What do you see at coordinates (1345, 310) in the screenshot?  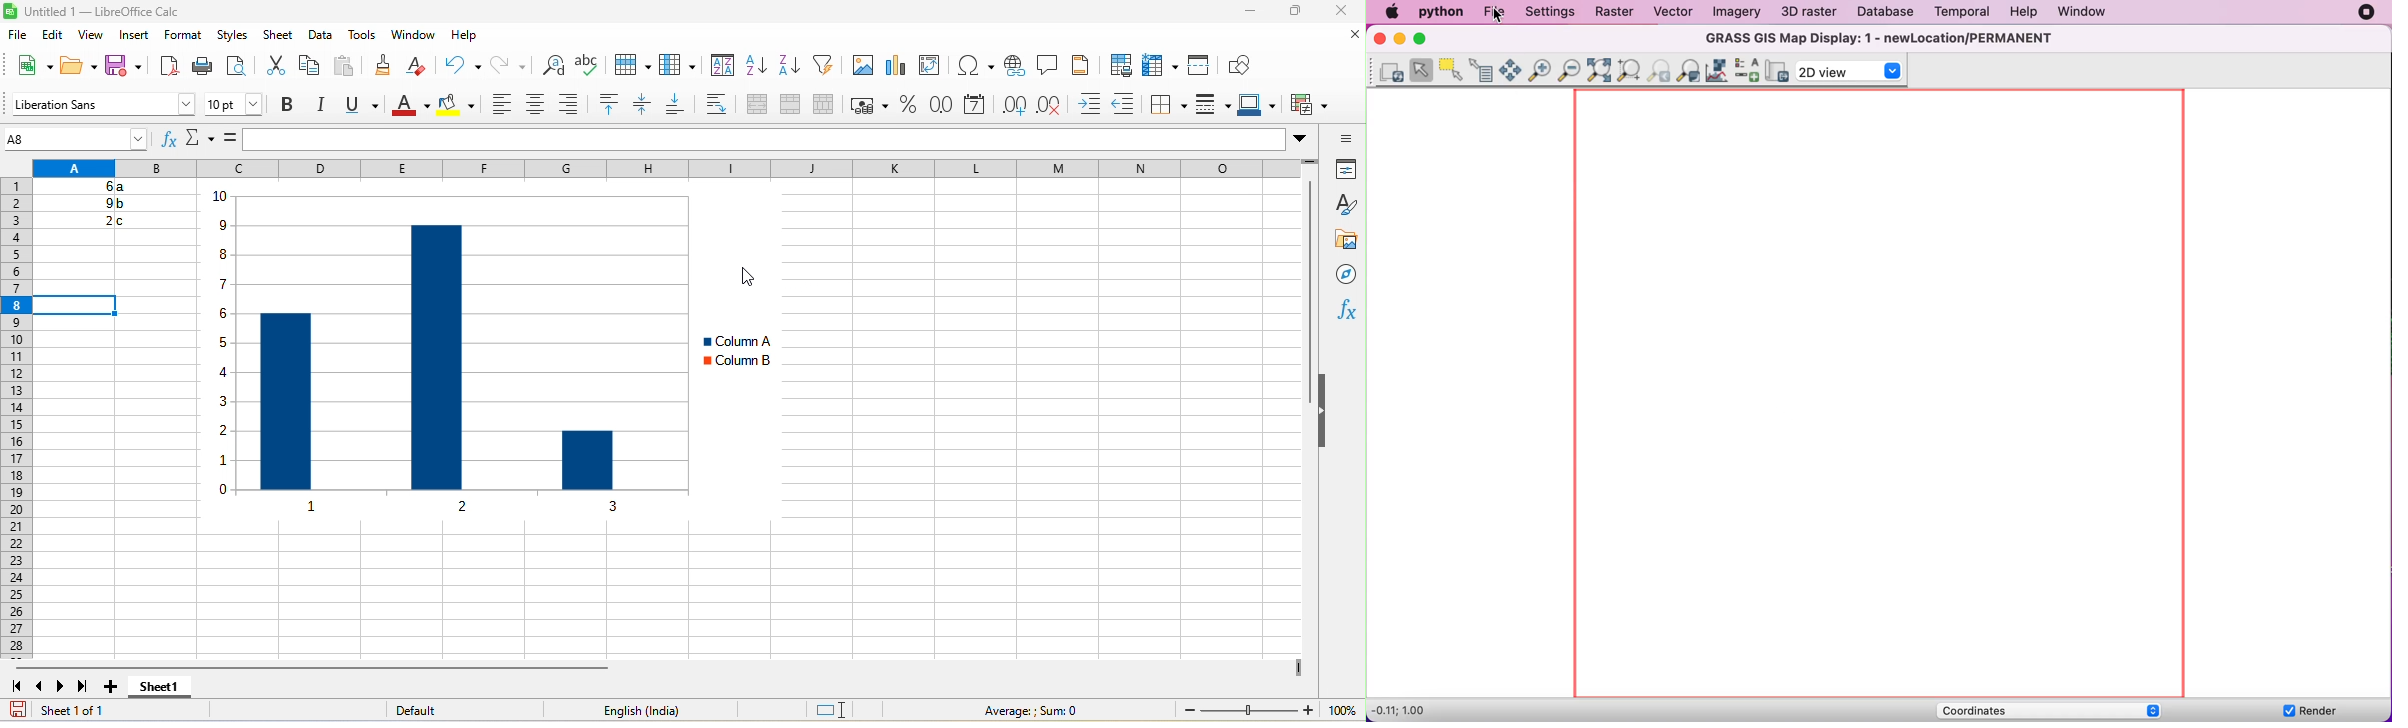 I see `functions` at bounding box center [1345, 310].